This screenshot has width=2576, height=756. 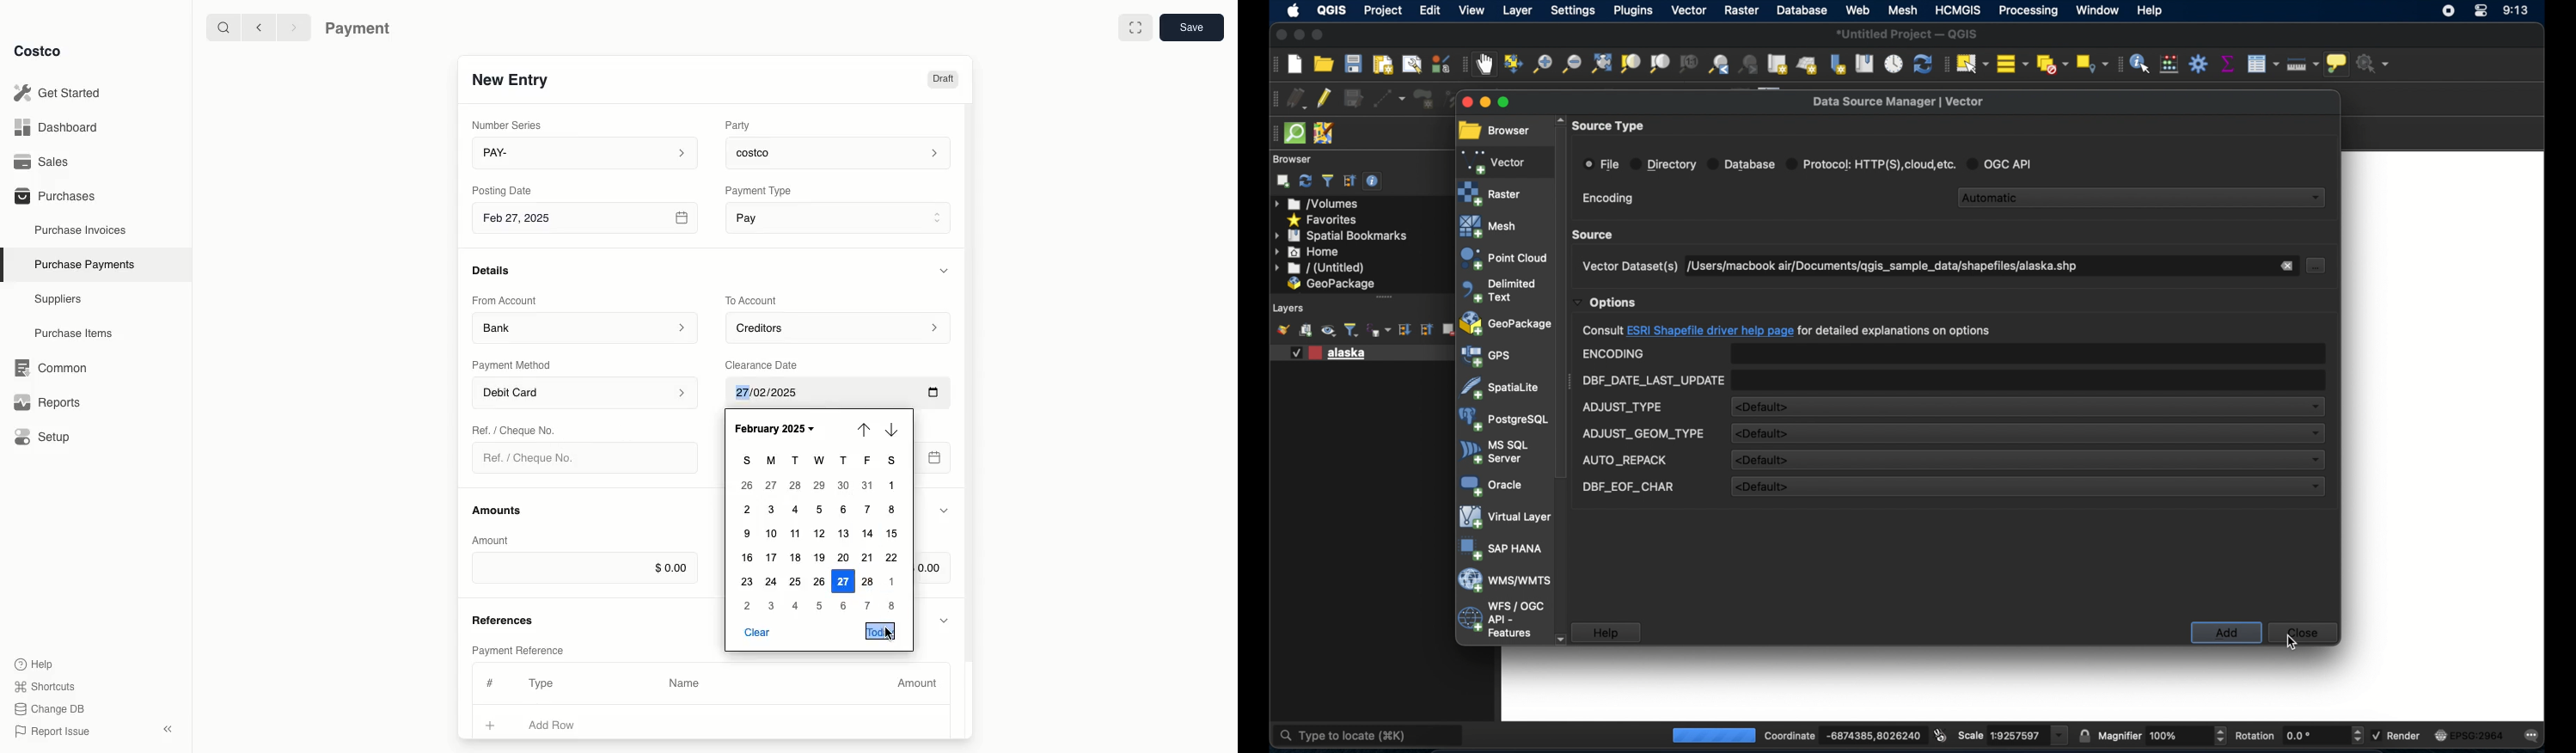 I want to click on Clearance Date, so click(x=768, y=364).